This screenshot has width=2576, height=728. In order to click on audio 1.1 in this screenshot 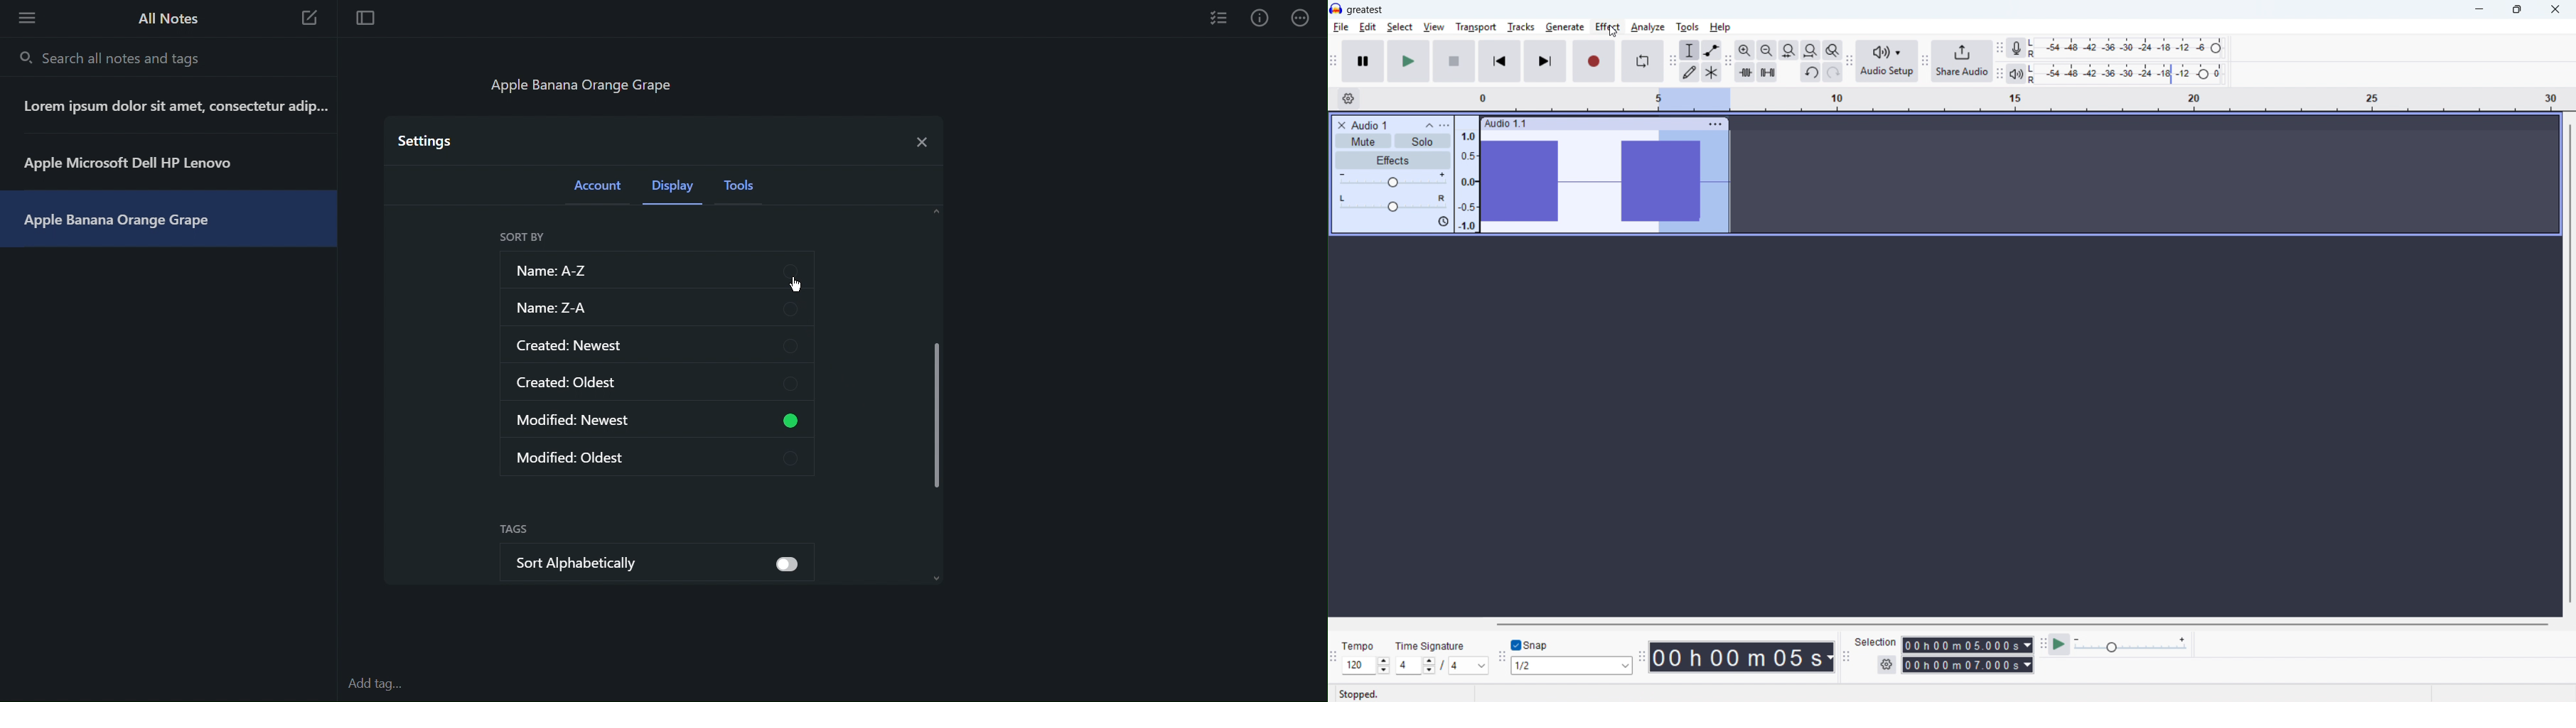, I will do `click(1505, 122)`.